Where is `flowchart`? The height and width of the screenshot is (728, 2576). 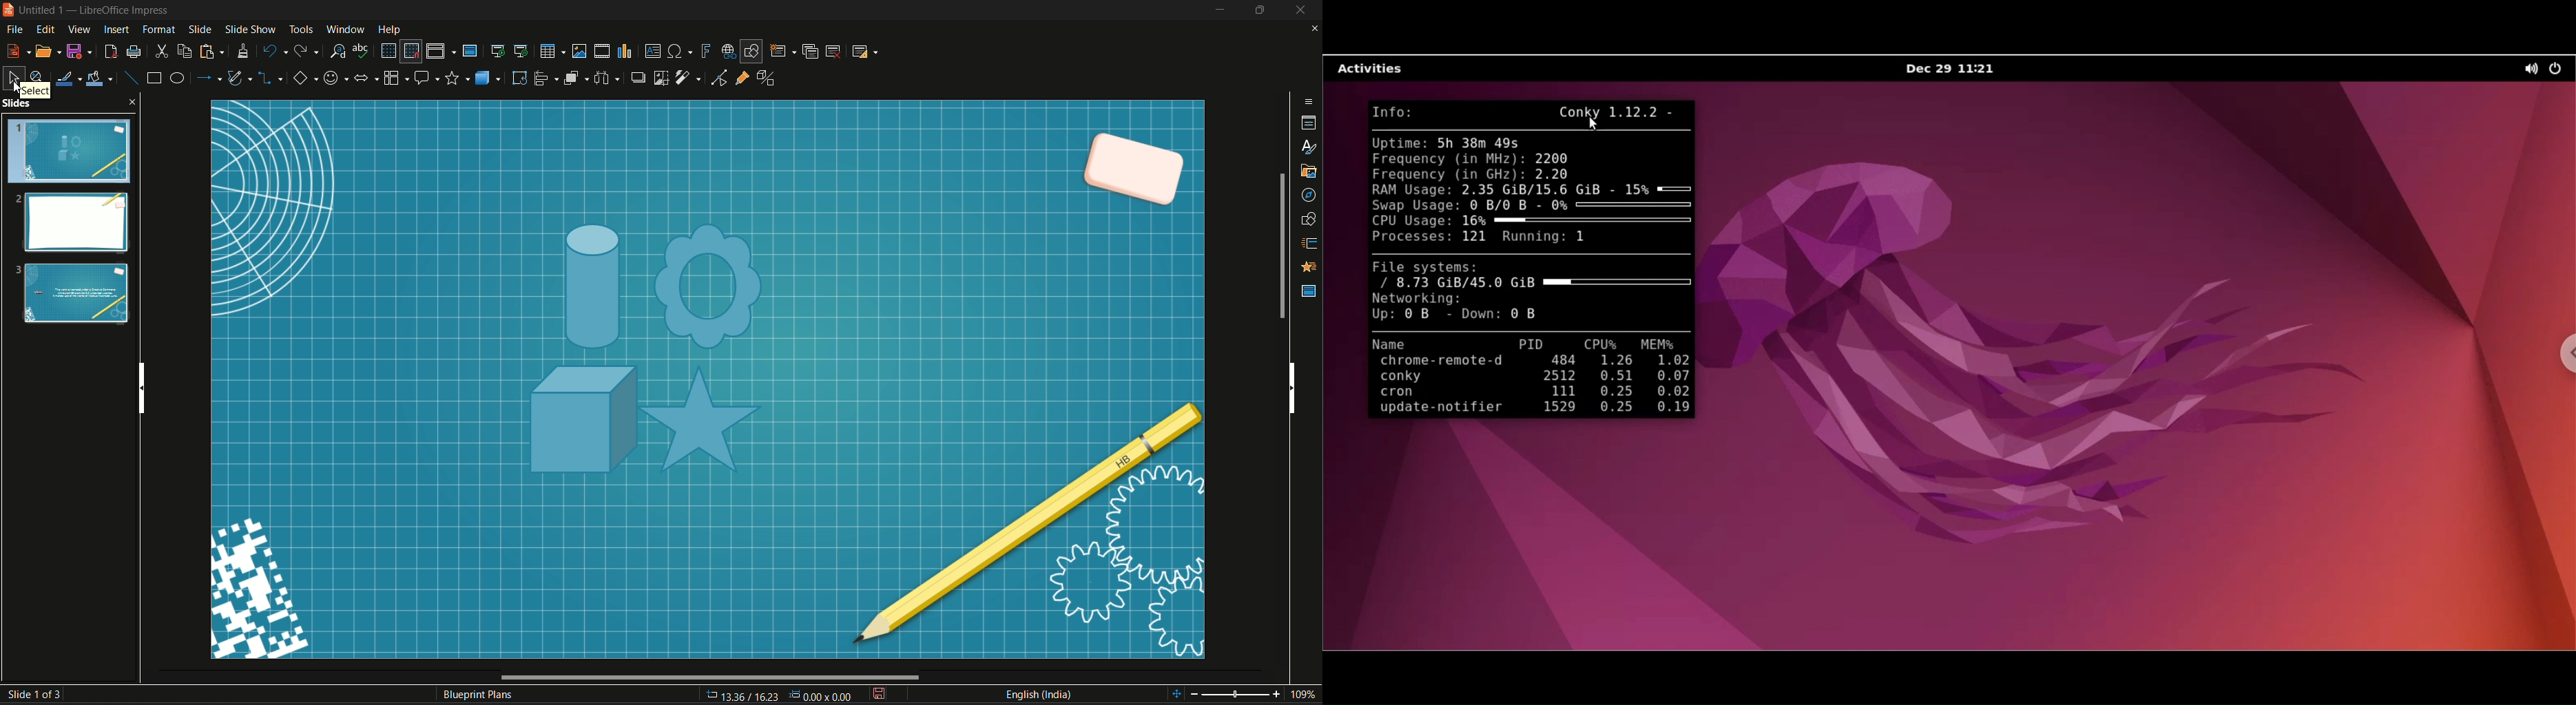
flowchart is located at coordinates (395, 78).